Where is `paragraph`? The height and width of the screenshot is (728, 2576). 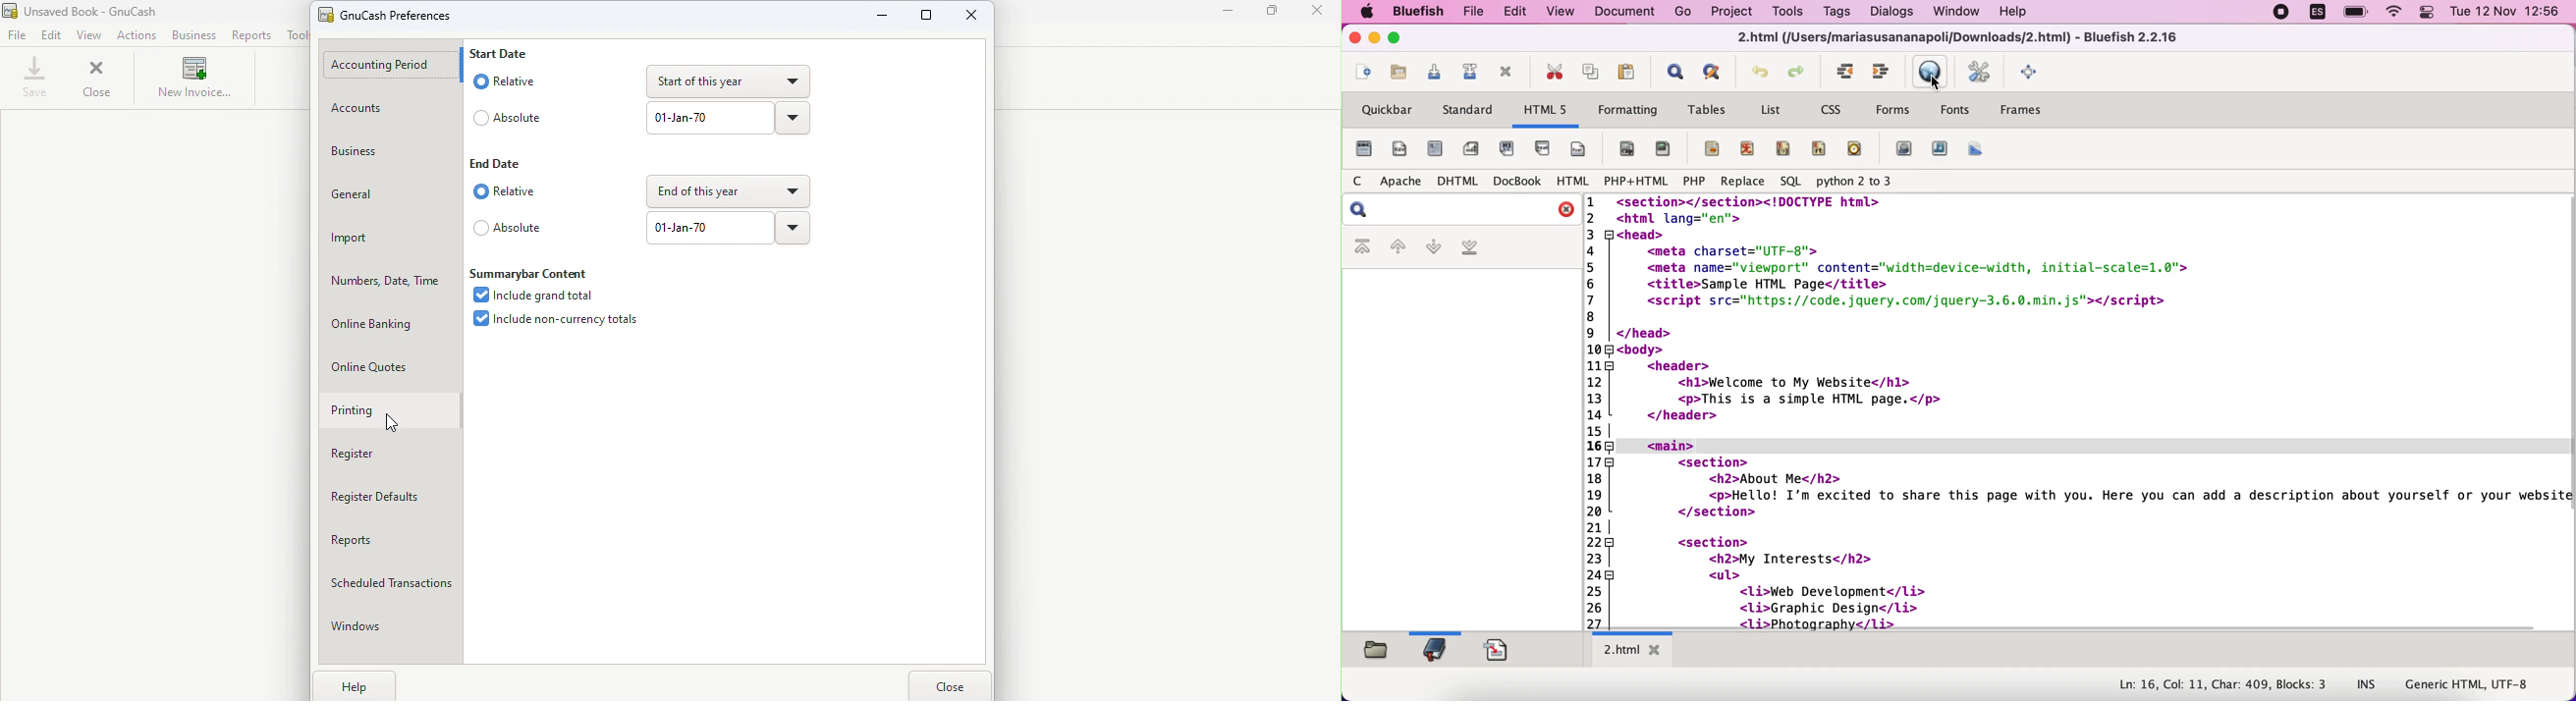
paragraph is located at coordinates (1508, 150).